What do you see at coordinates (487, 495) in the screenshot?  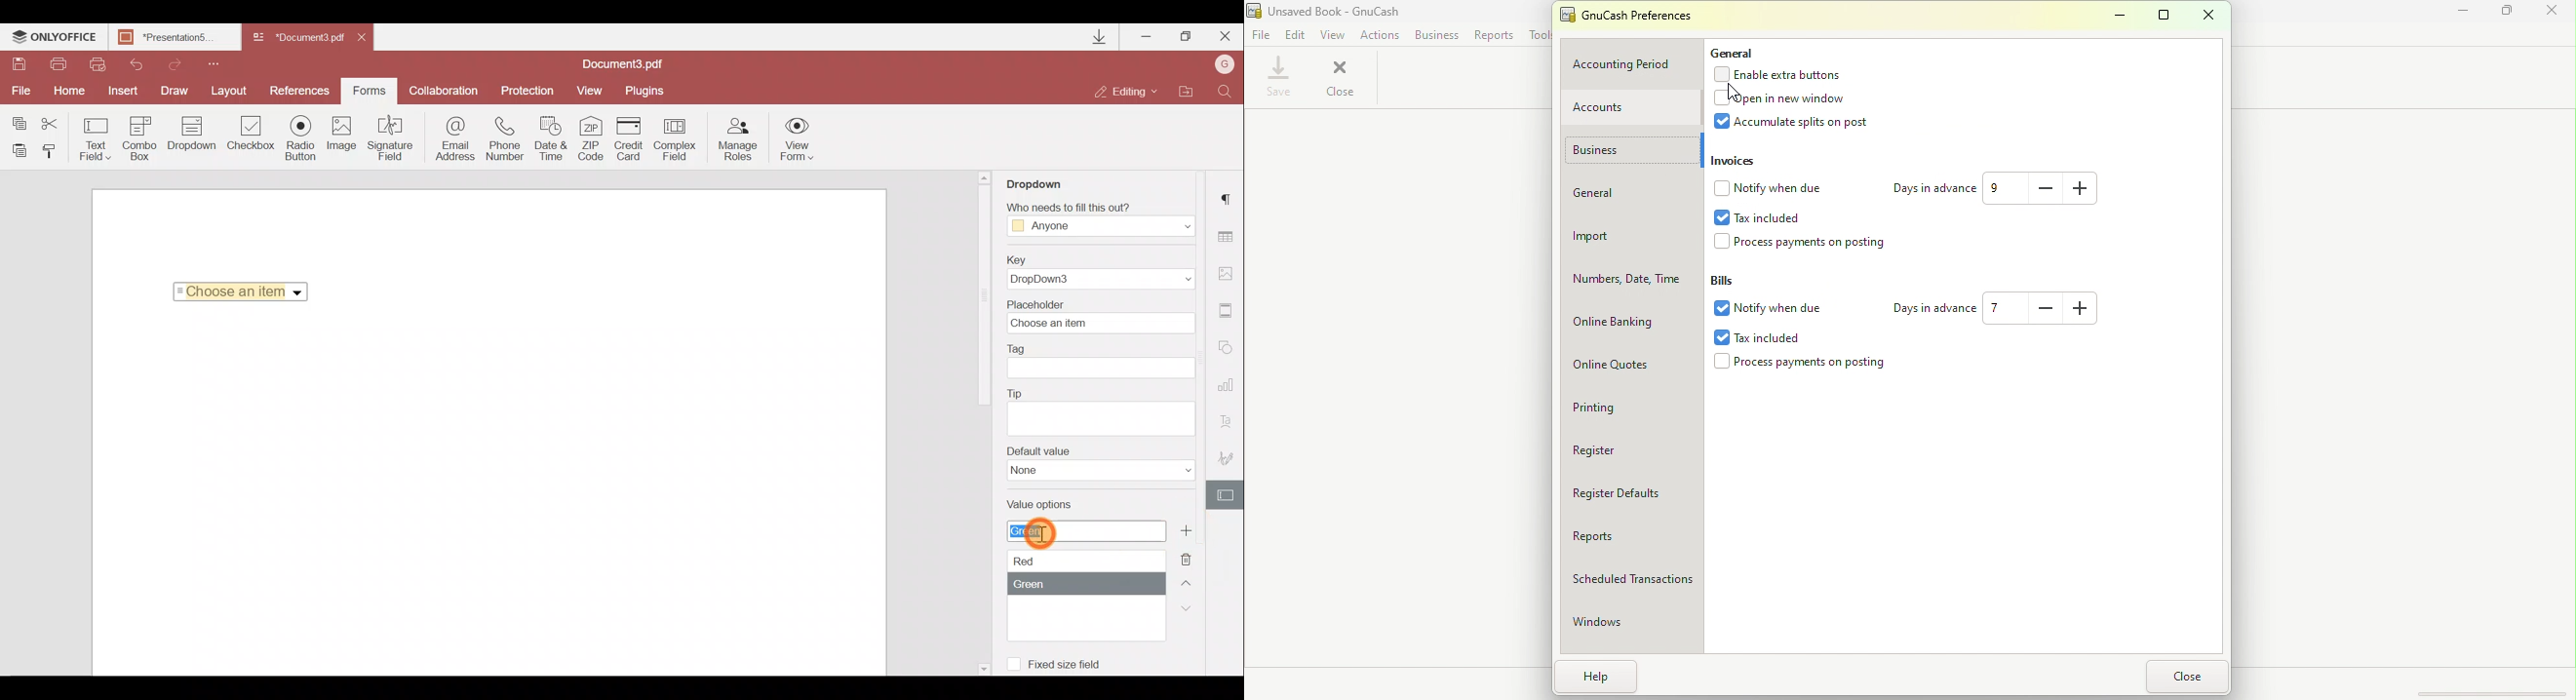 I see `Working area` at bounding box center [487, 495].